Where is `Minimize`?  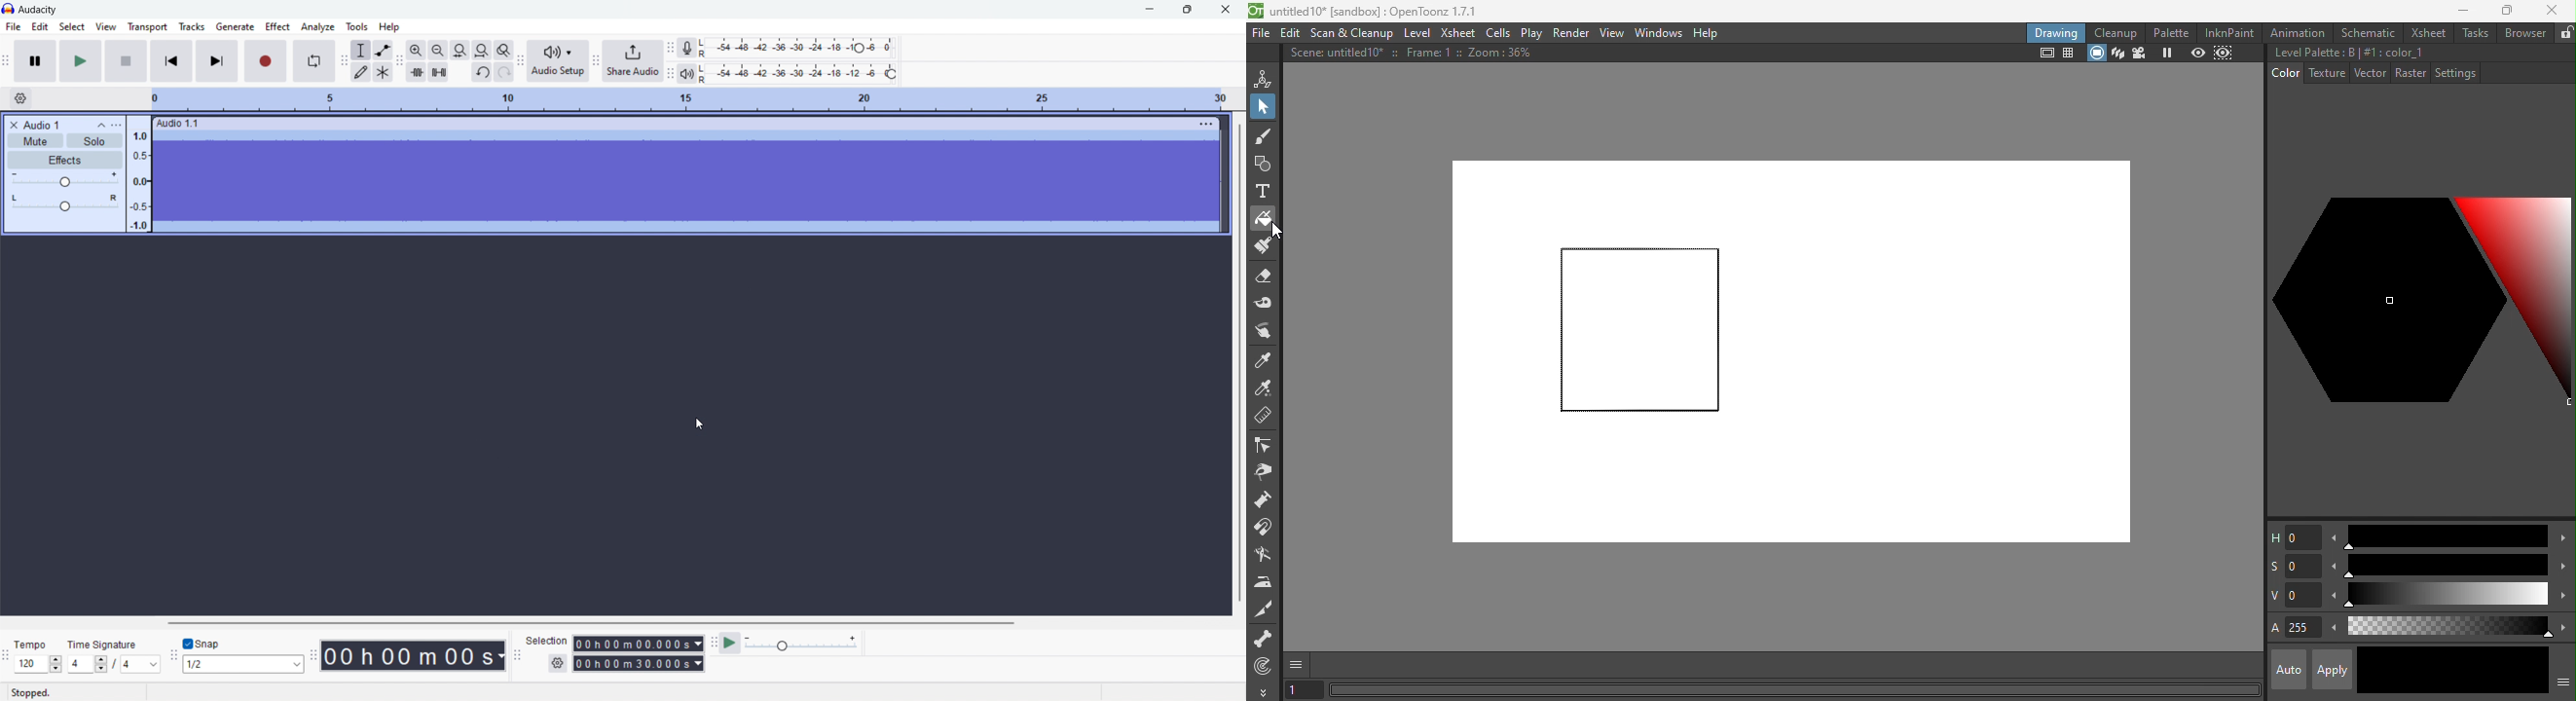 Minimize is located at coordinates (2463, 10).